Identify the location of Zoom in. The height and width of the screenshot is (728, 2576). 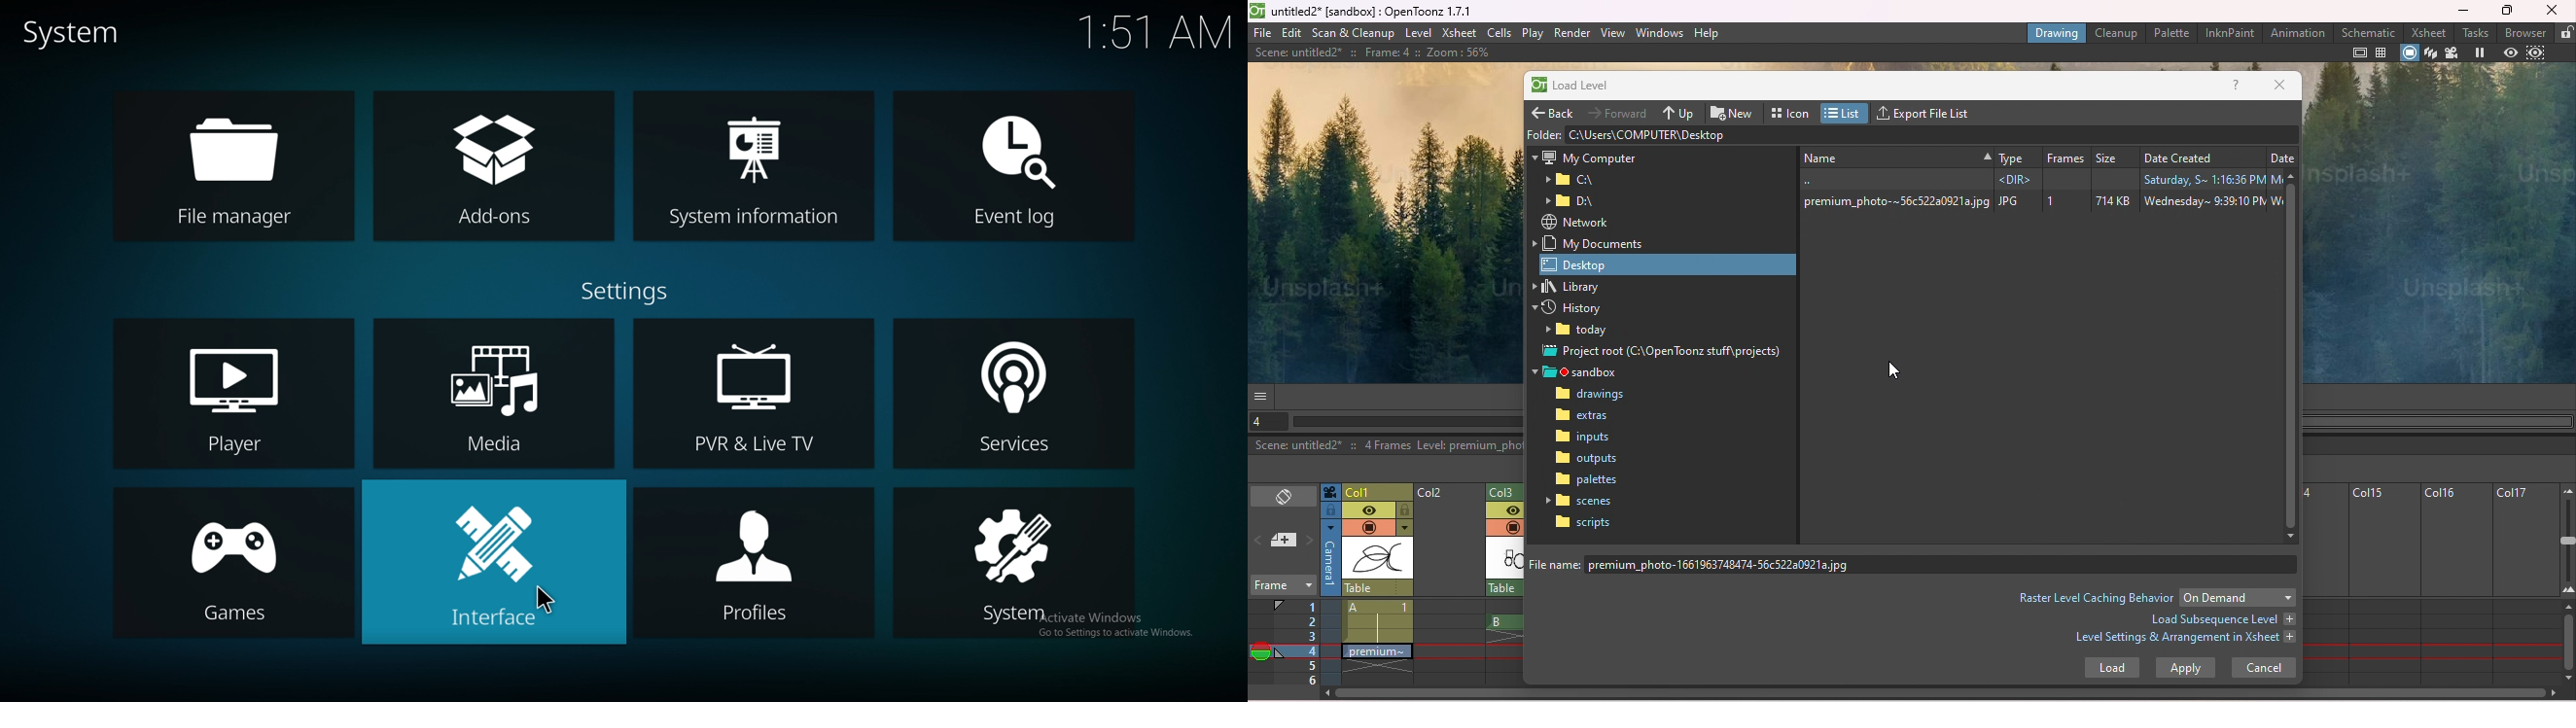
(2567, 593).